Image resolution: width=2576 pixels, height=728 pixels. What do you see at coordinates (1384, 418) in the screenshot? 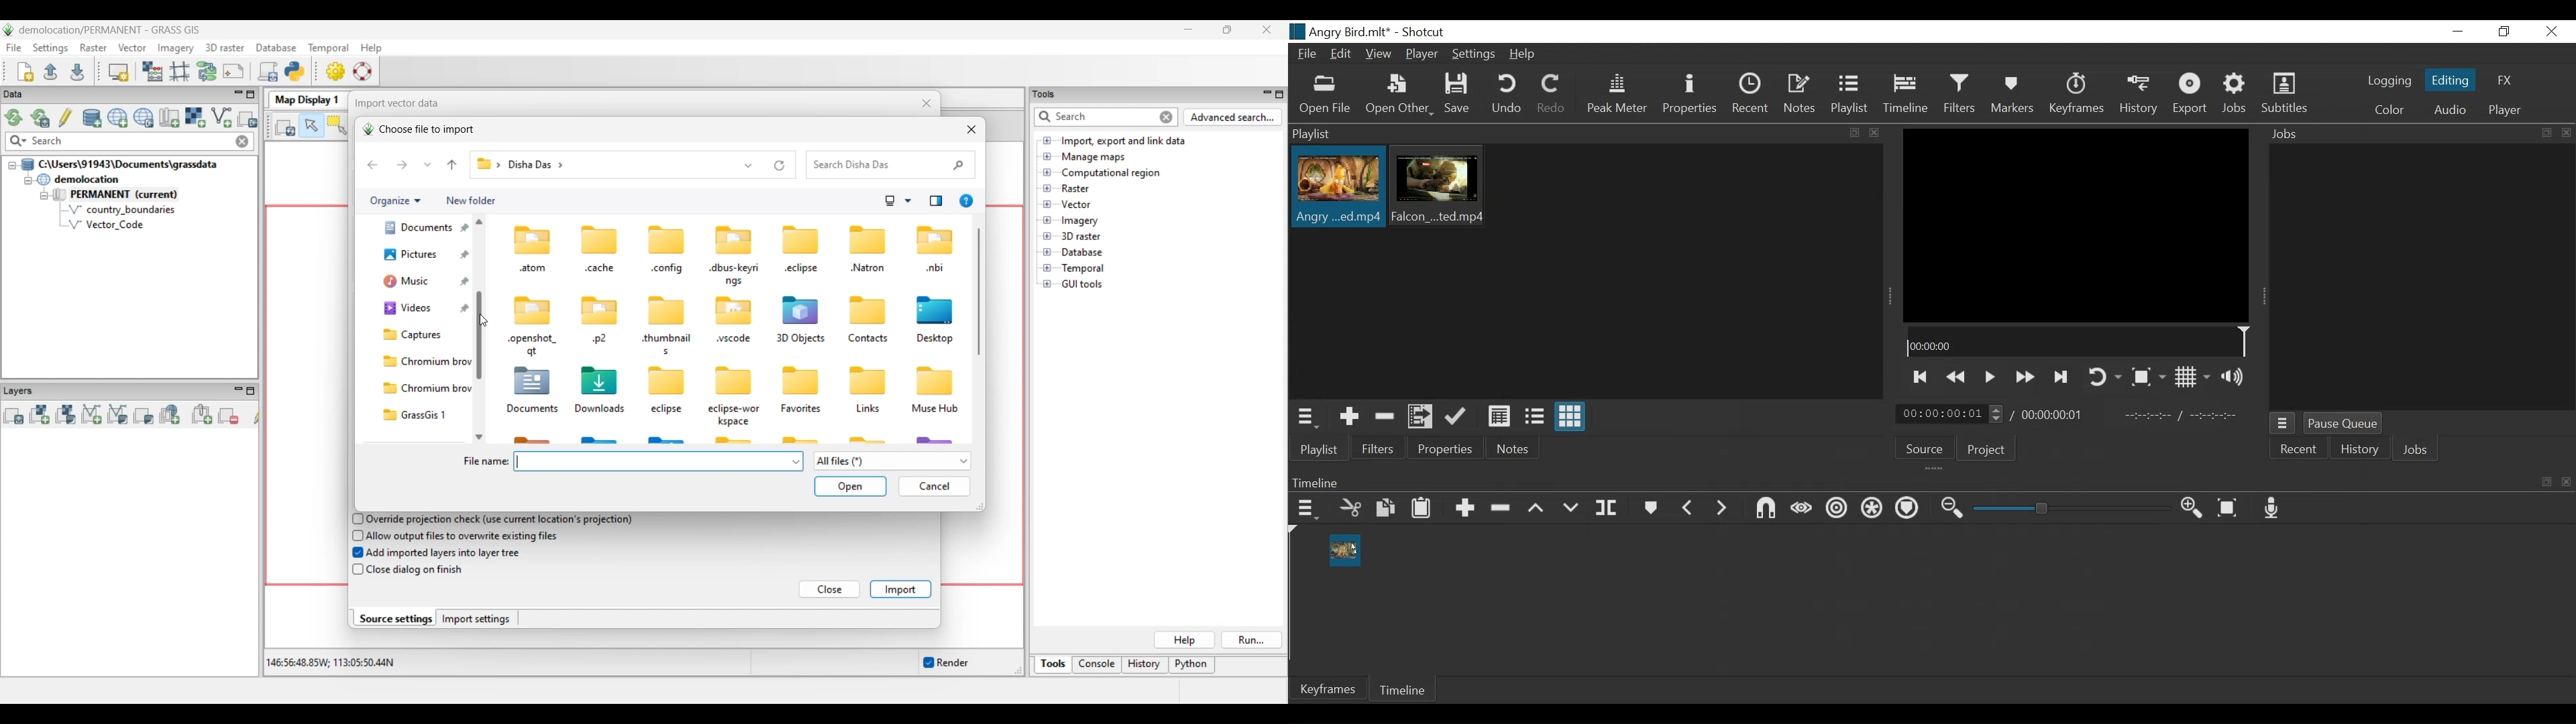
I see `Remove cut` at bounding box center [1384, 418].